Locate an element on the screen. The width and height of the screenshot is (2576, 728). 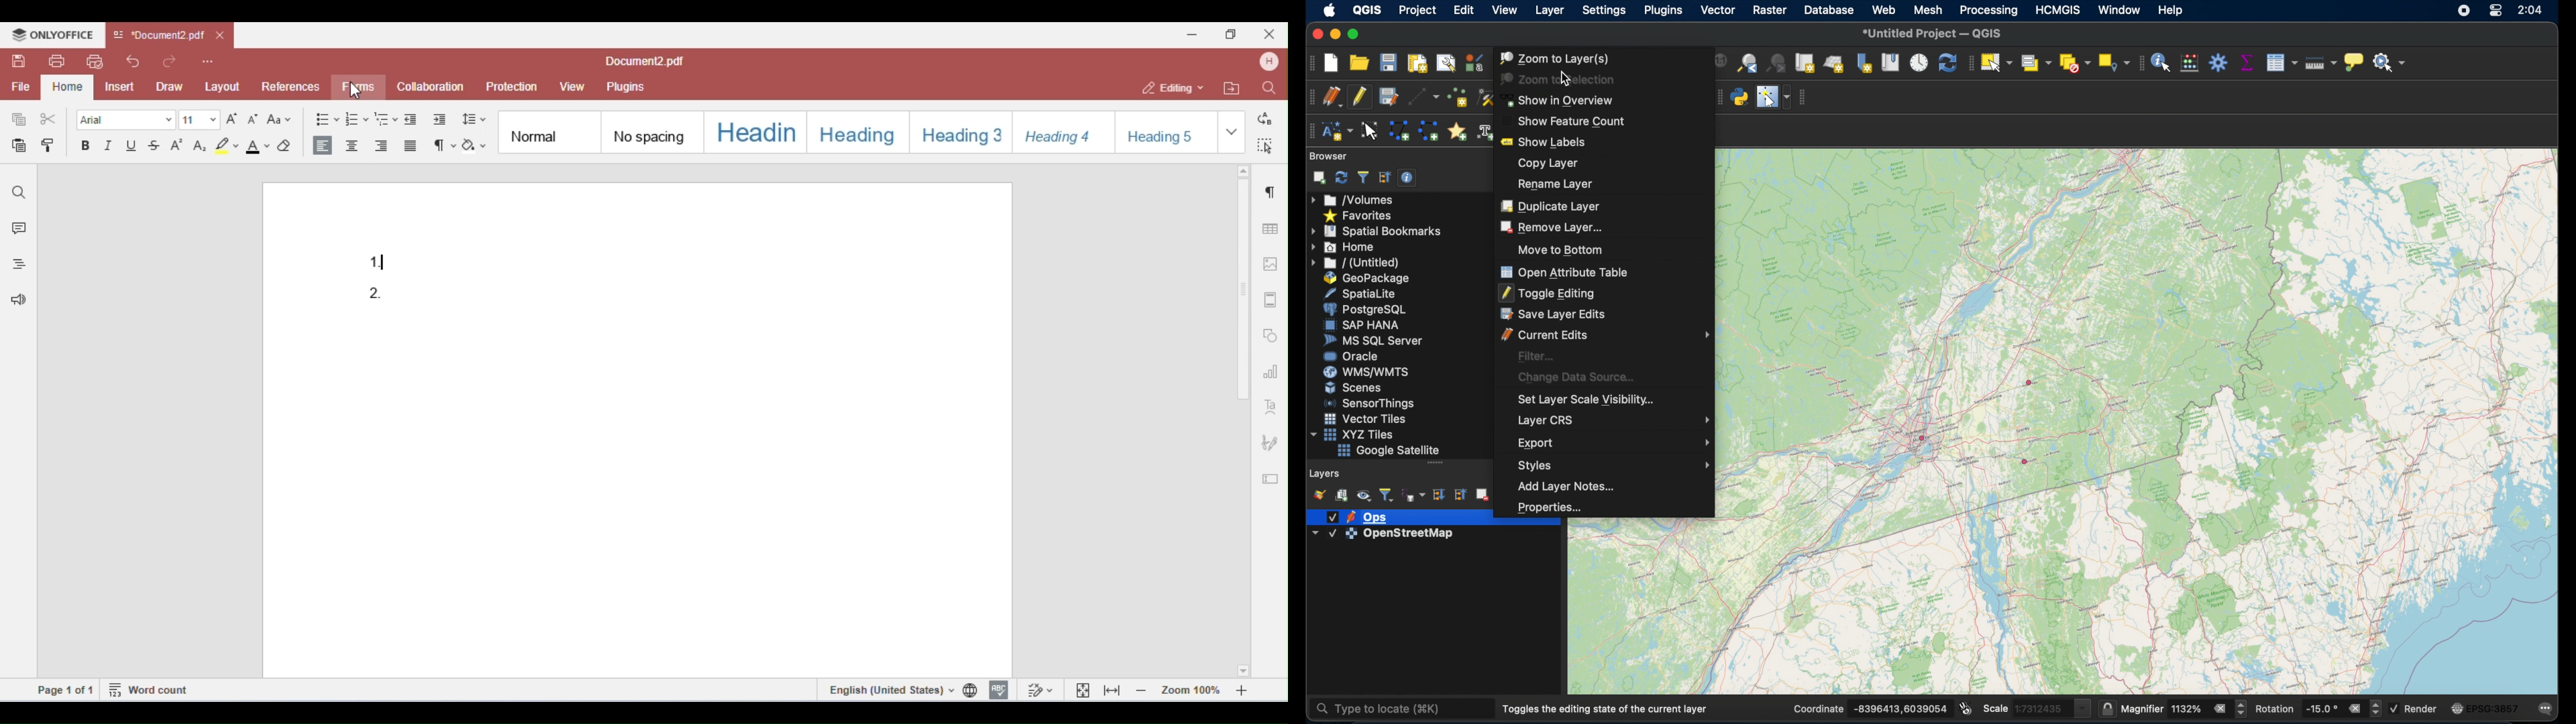
enable/disable properties widget is located at coordinates (1407, 177).